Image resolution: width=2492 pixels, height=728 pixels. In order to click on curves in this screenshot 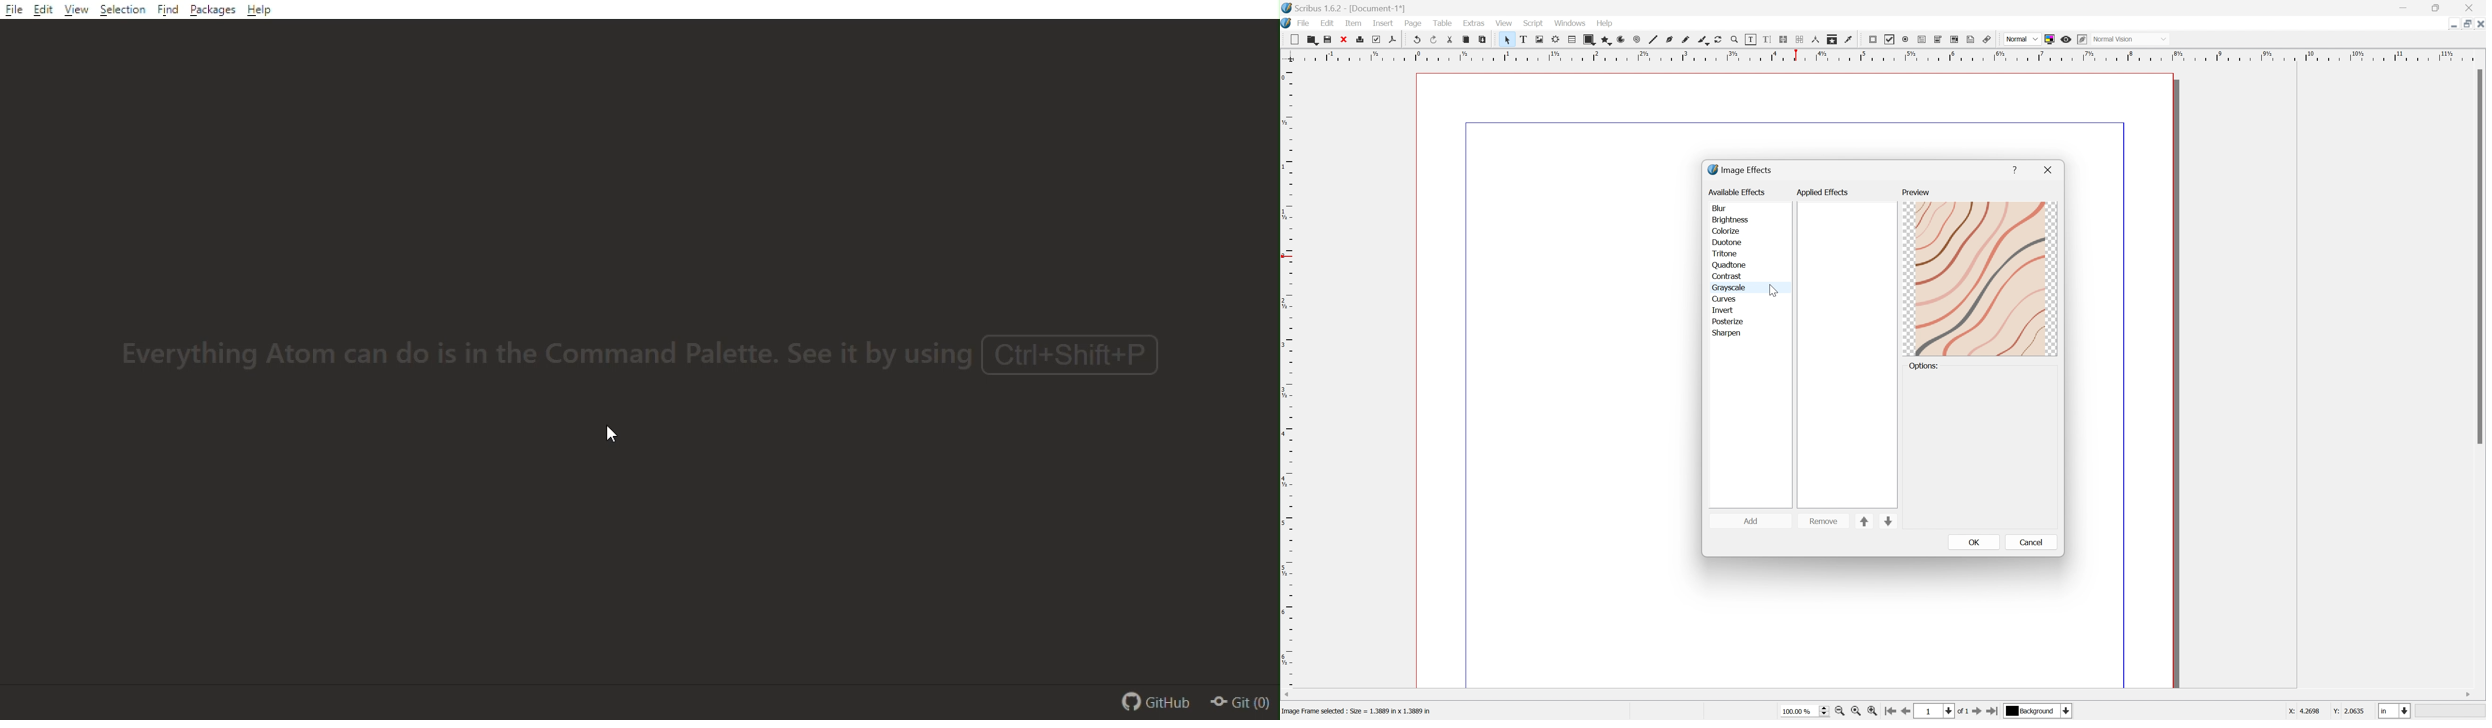, I will do `click(1724, 298)`.